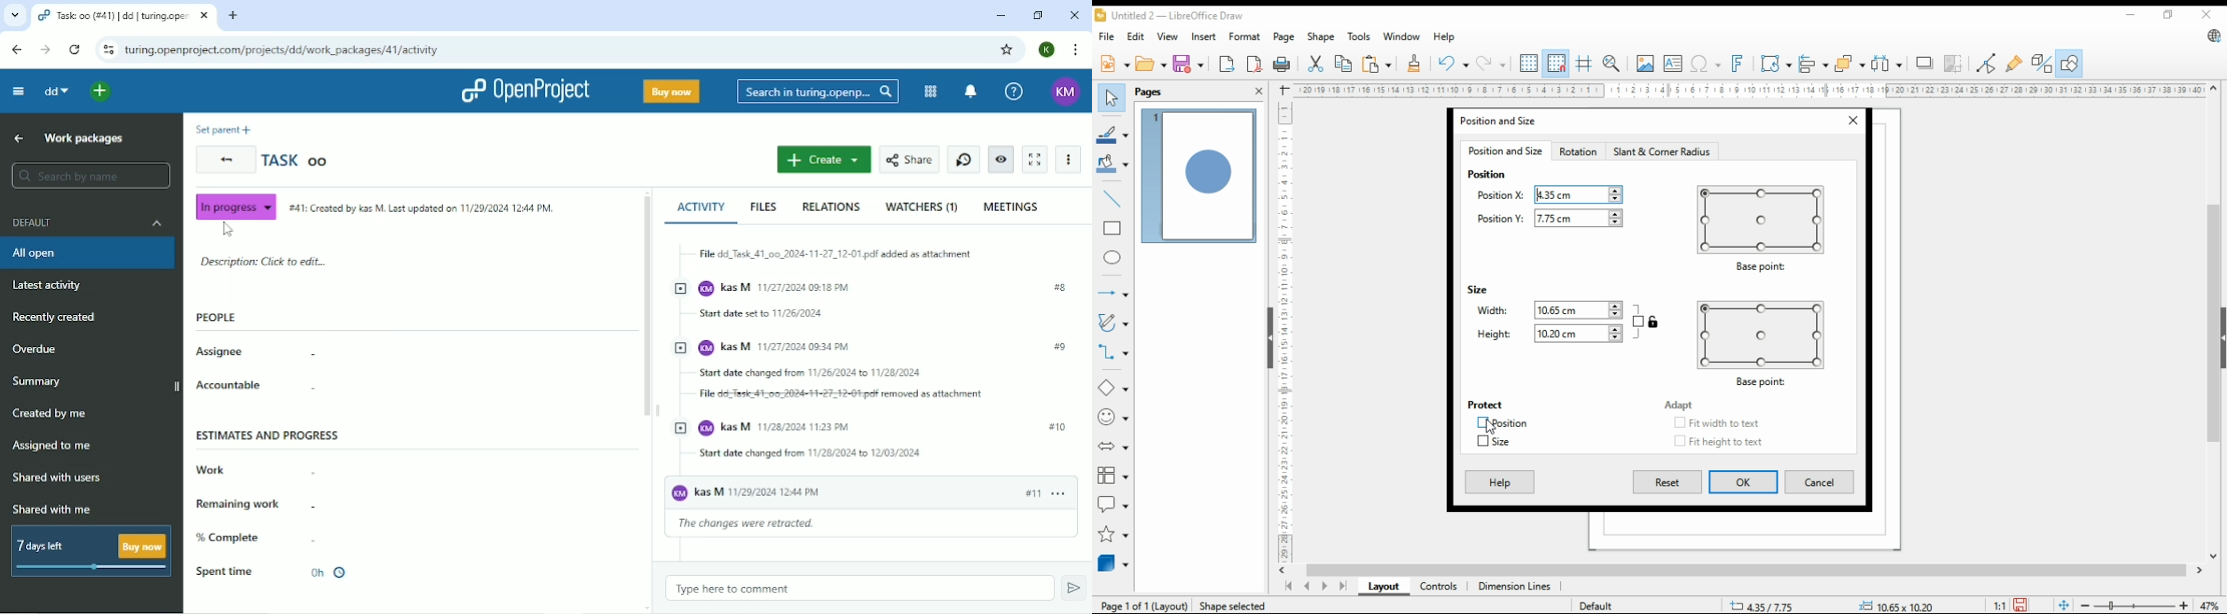  What do you see at coordinates (1065, 92) in the screenshot?
I see `Account` at bounding box center [1065, 92].